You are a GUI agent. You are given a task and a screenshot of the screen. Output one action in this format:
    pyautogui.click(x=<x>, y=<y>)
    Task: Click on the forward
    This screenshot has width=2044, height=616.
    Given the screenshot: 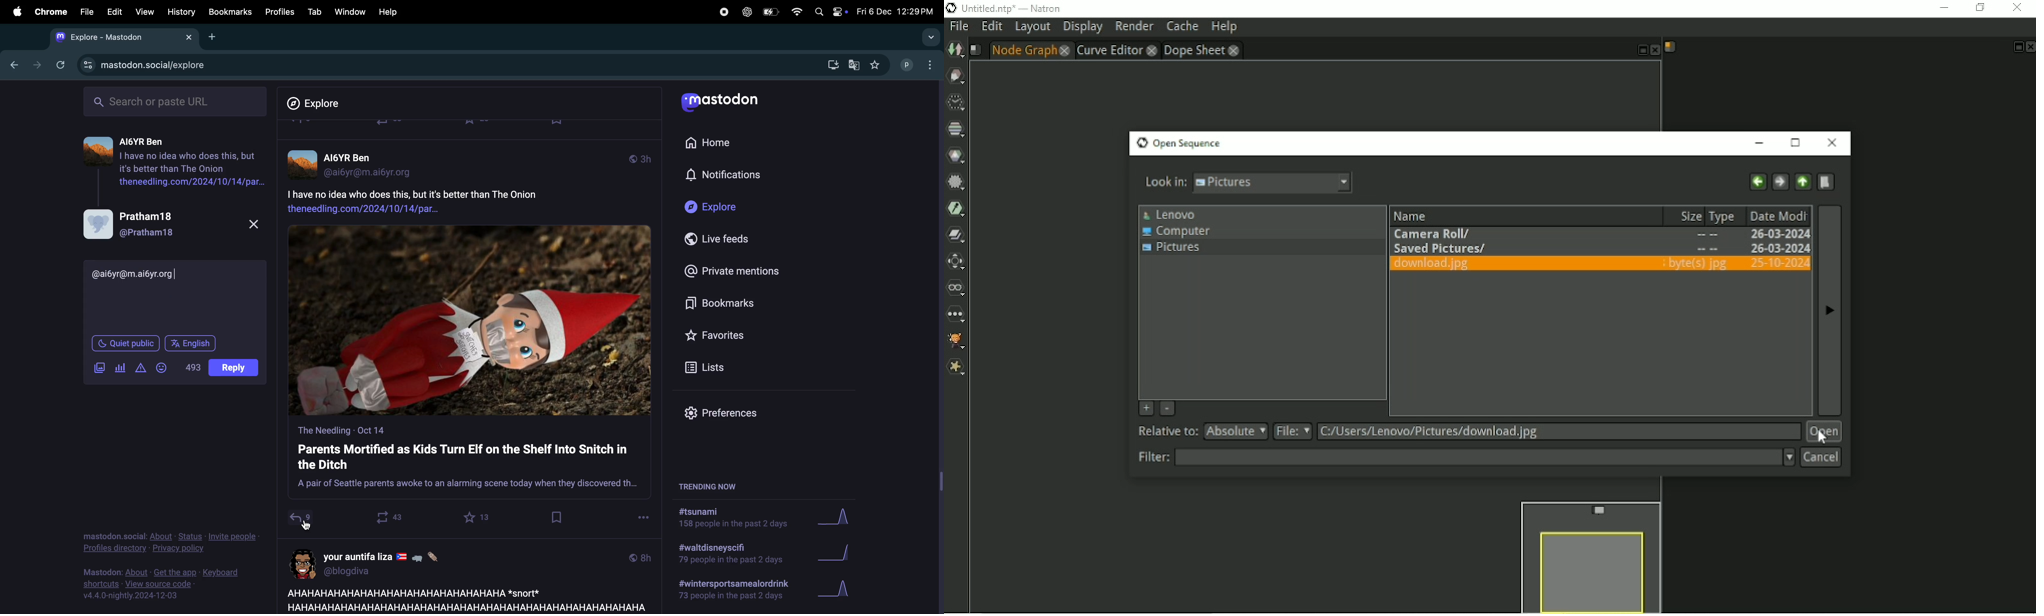 What is the action you would take?
    pyautogui.click(x=34, y=65)
    